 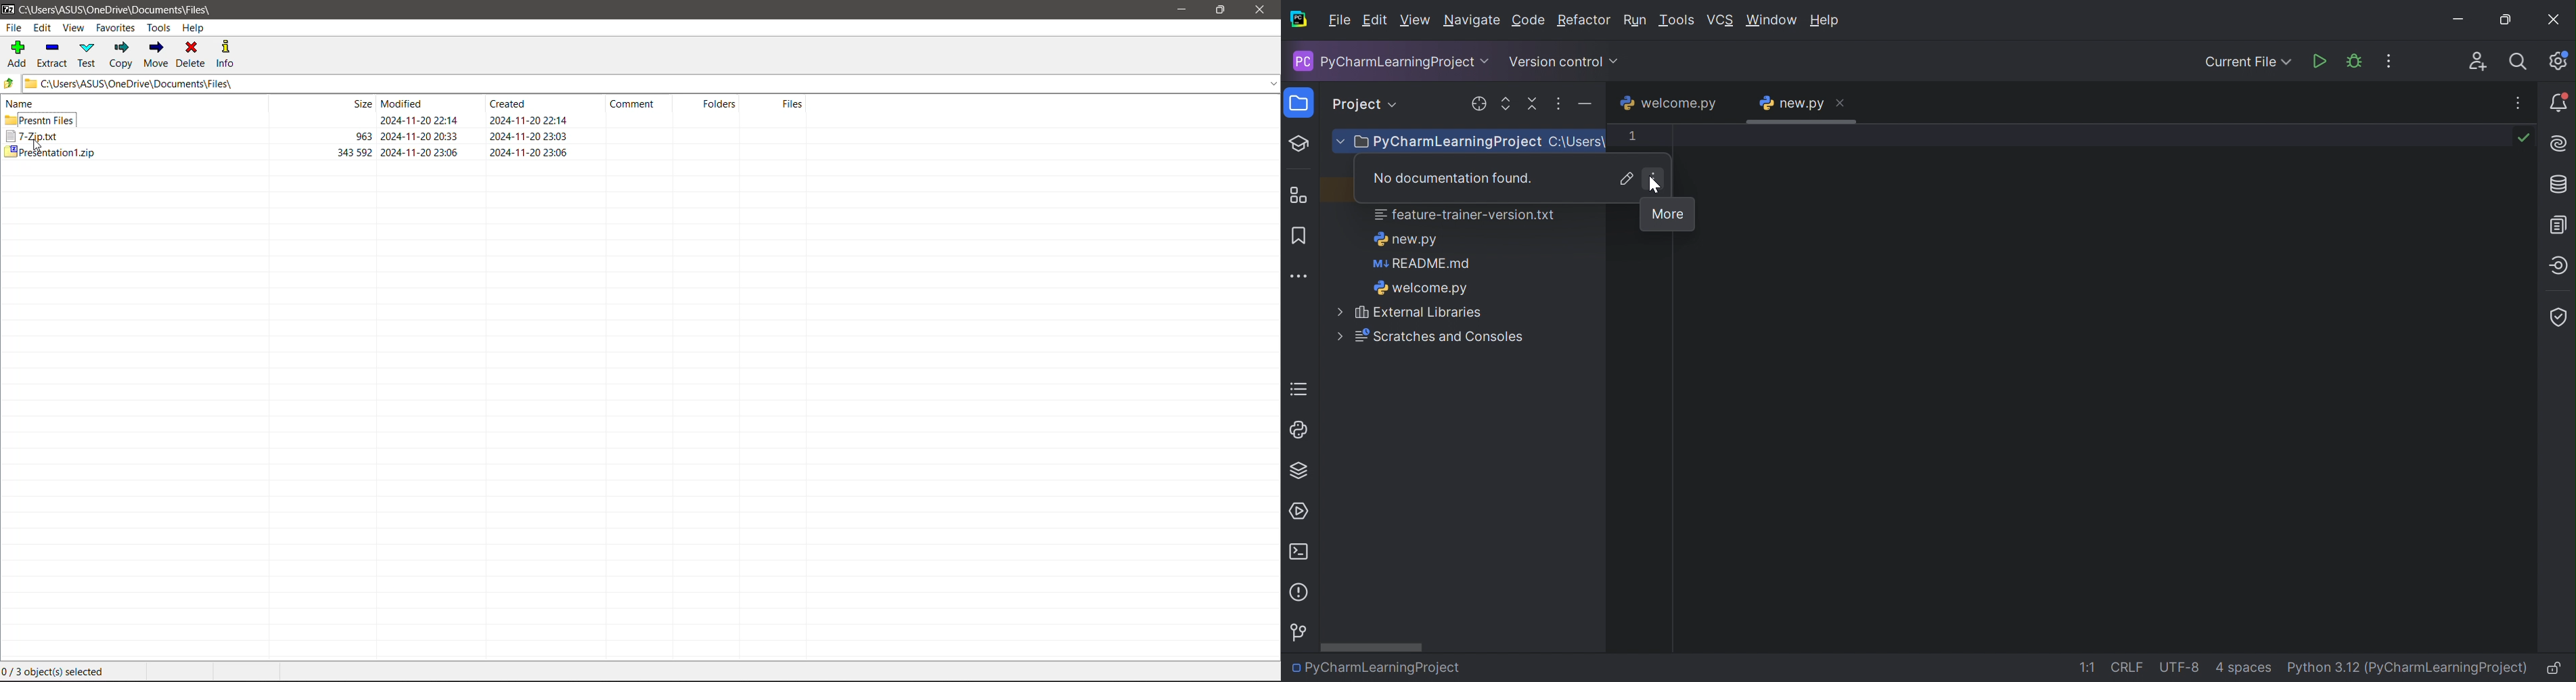 What do you see at coordinates (49, 153) in the screenshot?
I see `Presentation1.zip` at bounding box center [49, 153].